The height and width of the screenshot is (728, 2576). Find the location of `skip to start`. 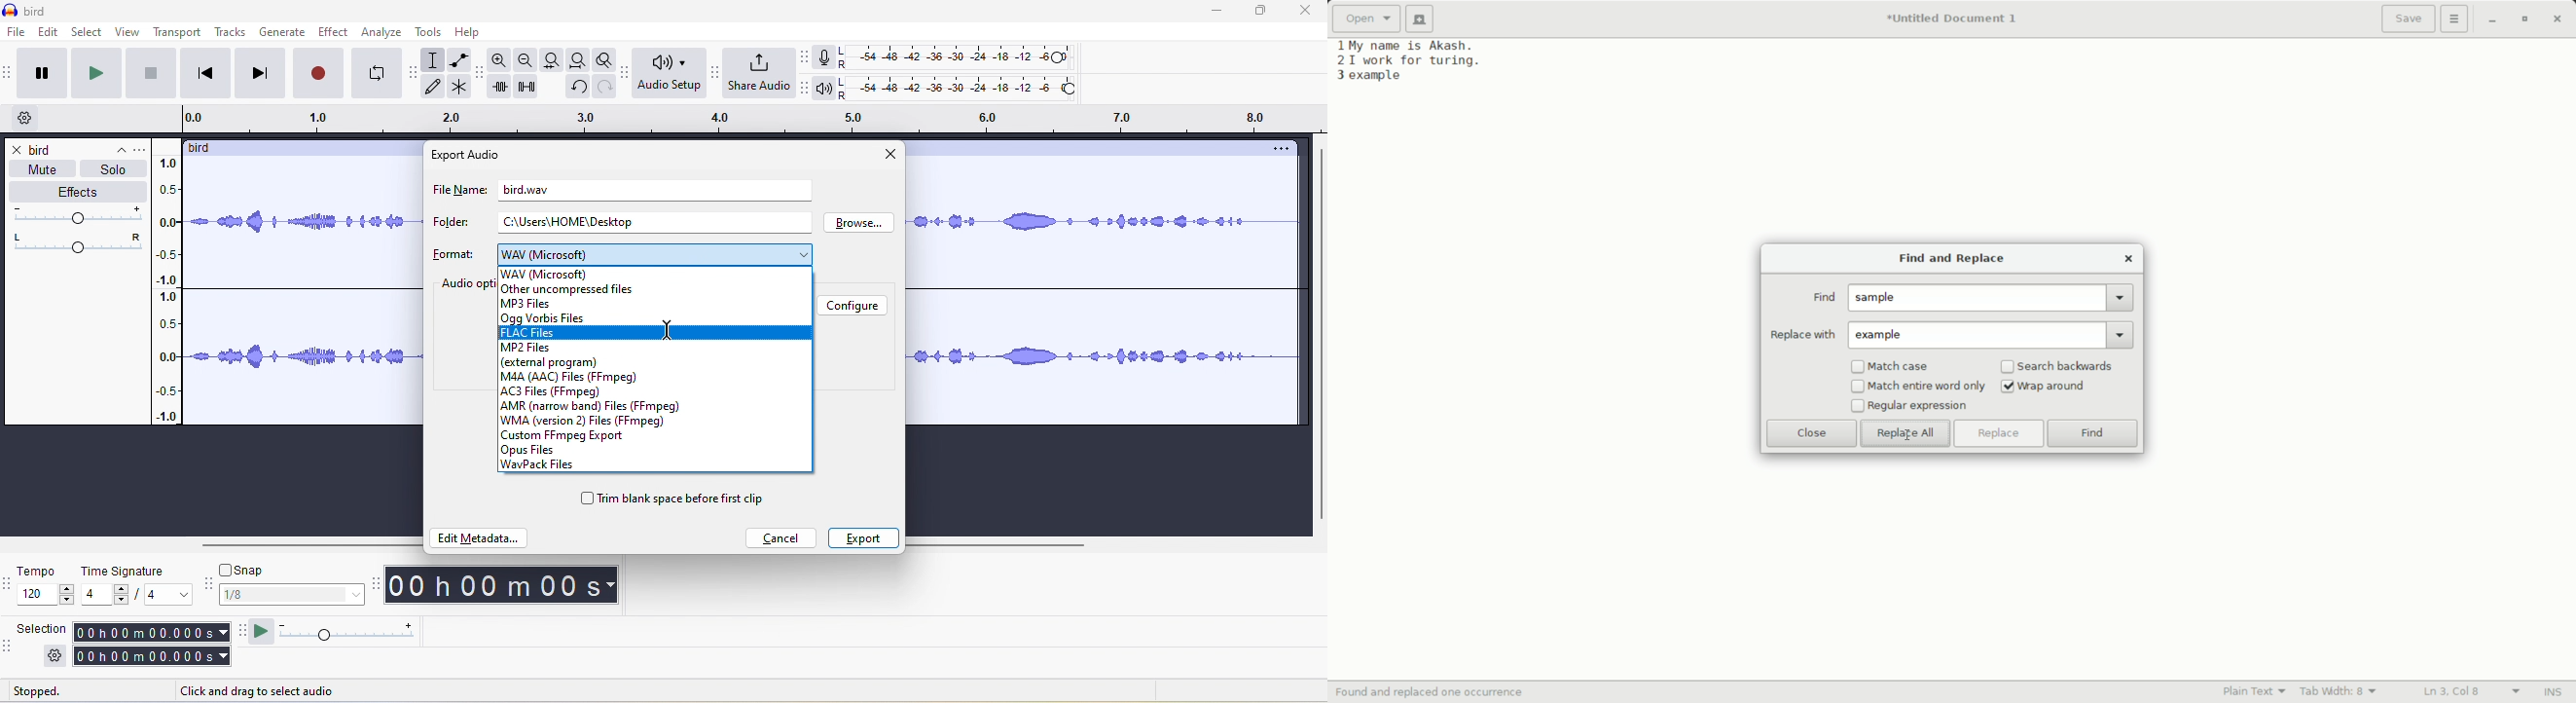

skip to start is located at coordinates (208, 73).